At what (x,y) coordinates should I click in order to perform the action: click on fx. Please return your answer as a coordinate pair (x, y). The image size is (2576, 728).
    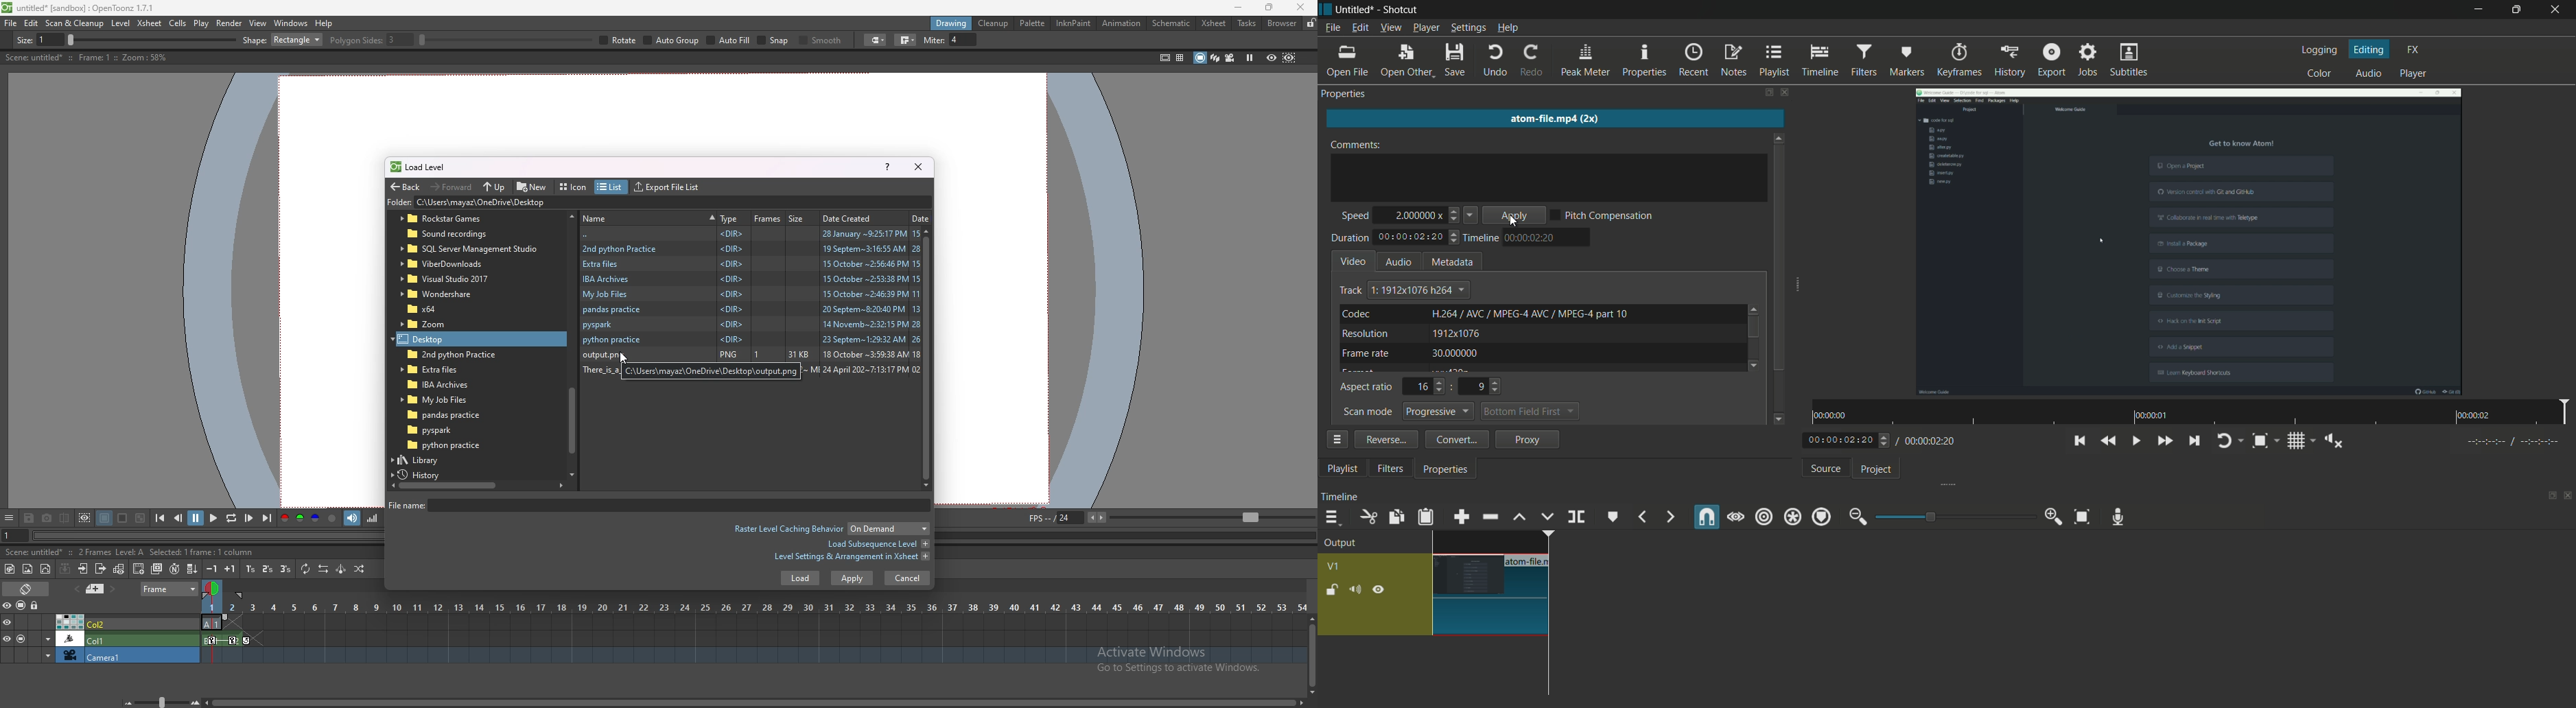
    Looking at the image, I should click on (2413, 50).